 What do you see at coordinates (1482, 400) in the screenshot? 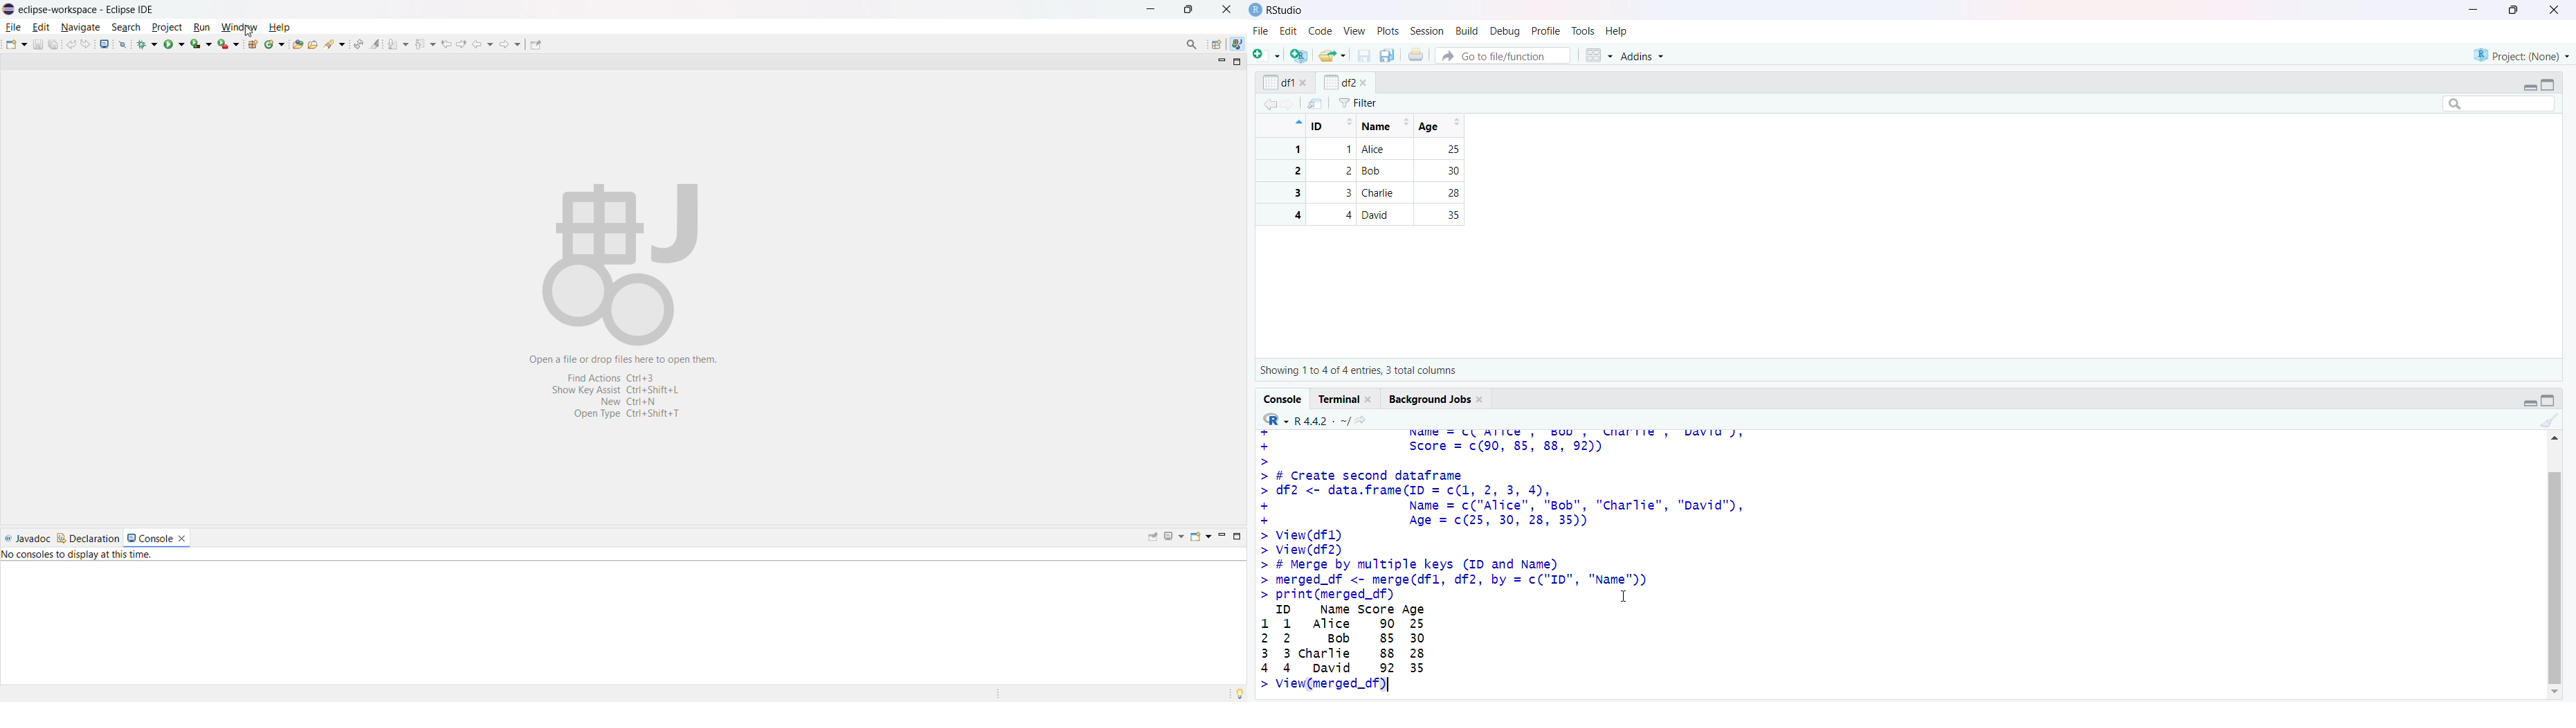
I see `close` at bounding box center [1482, 400].